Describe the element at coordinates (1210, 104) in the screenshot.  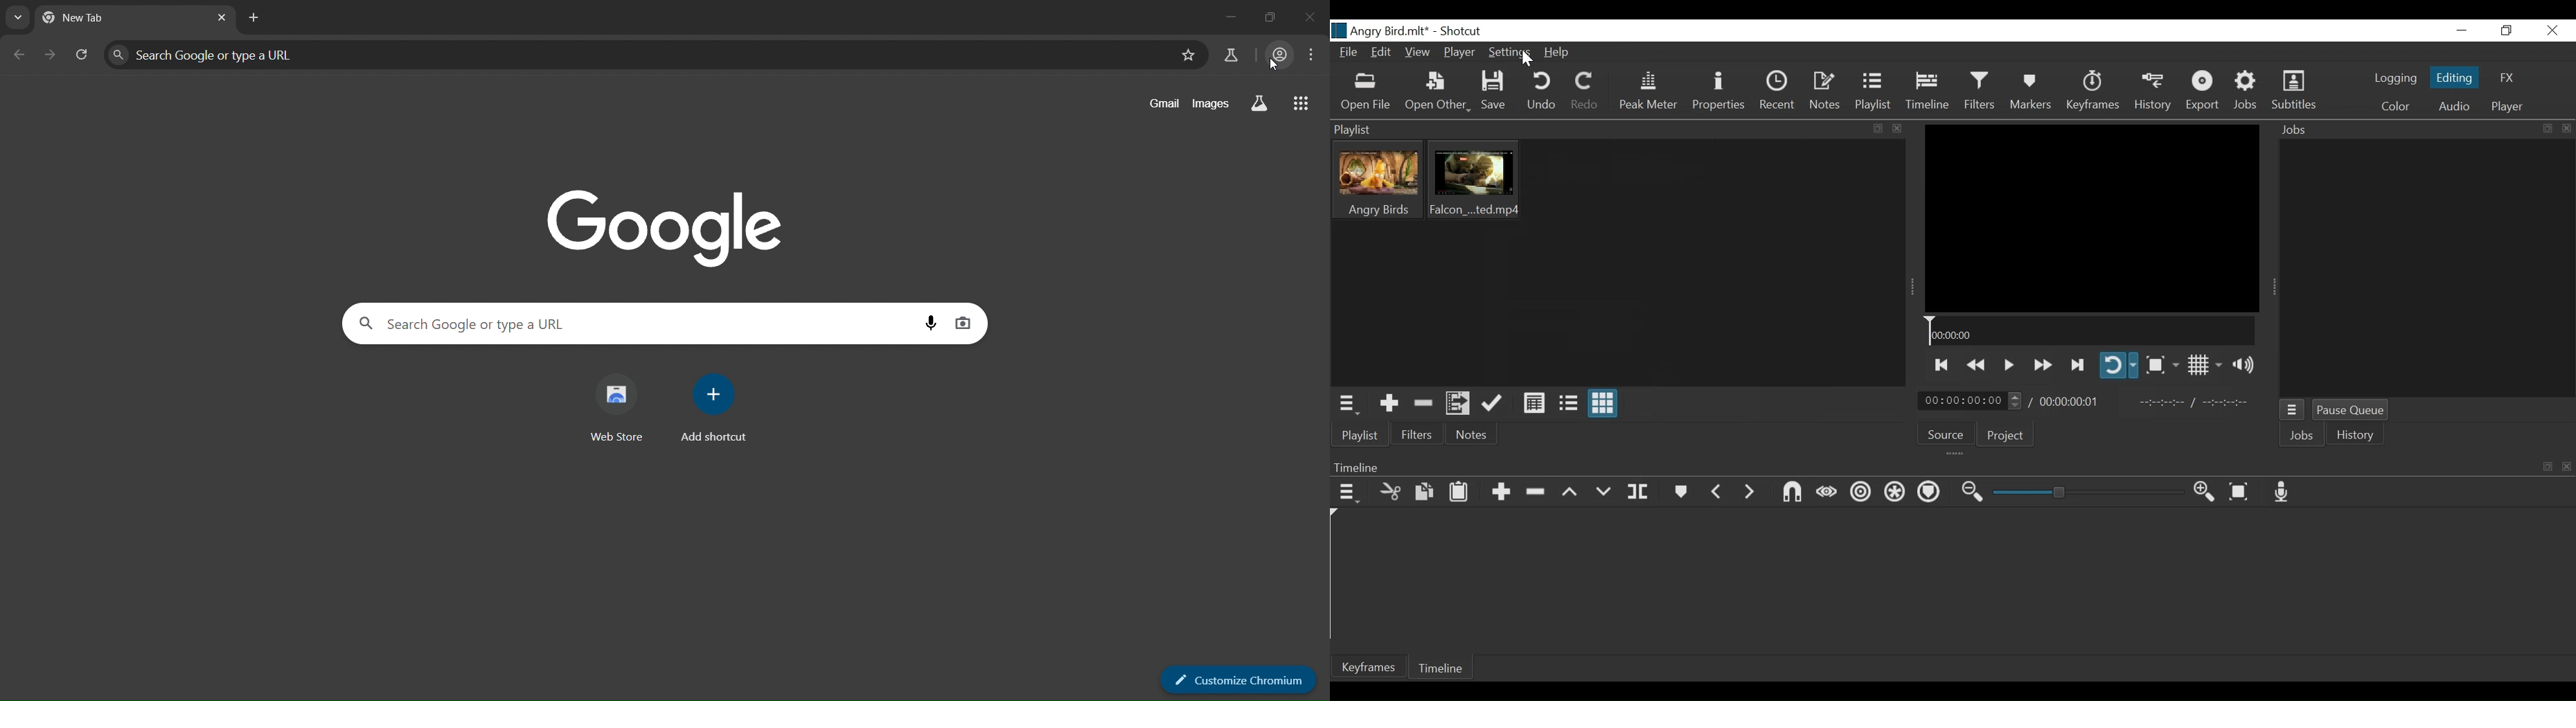
I see `images` at that location.